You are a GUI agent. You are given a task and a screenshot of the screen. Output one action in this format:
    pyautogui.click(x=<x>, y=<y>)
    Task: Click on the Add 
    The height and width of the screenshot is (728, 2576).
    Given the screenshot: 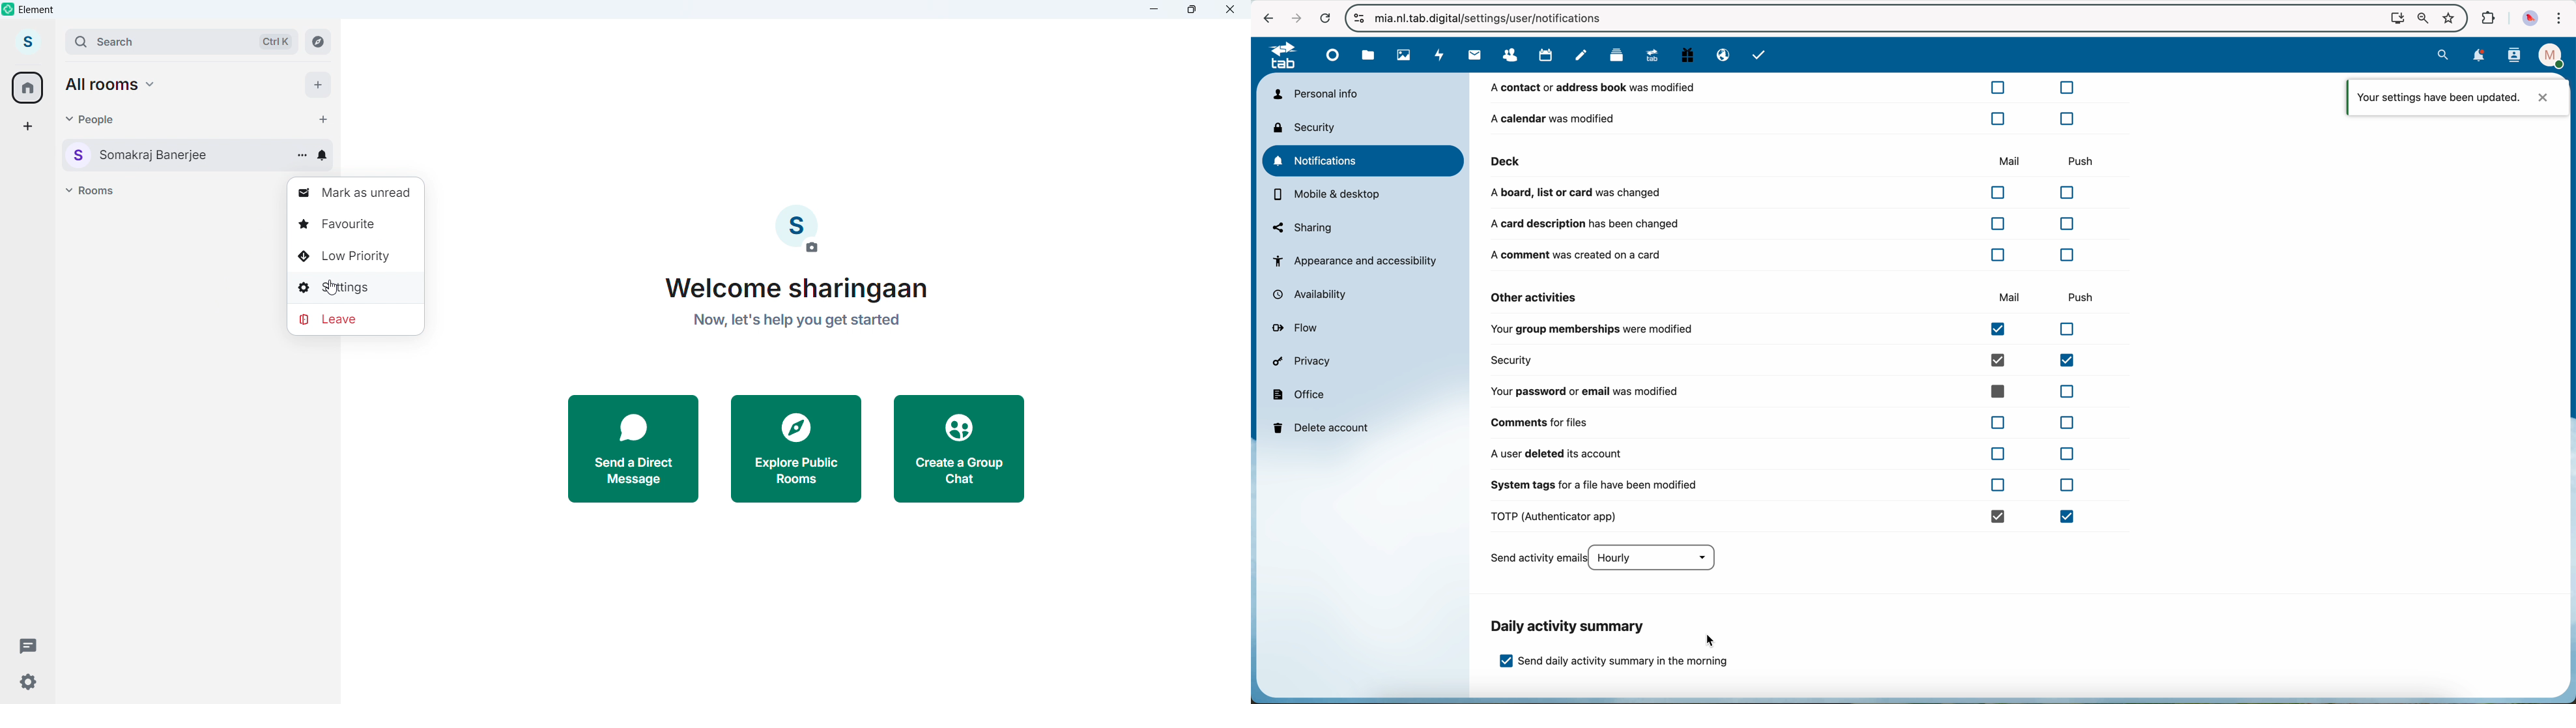 What is the action you would take?
    pyautogui.click(x=317, y=84)
    